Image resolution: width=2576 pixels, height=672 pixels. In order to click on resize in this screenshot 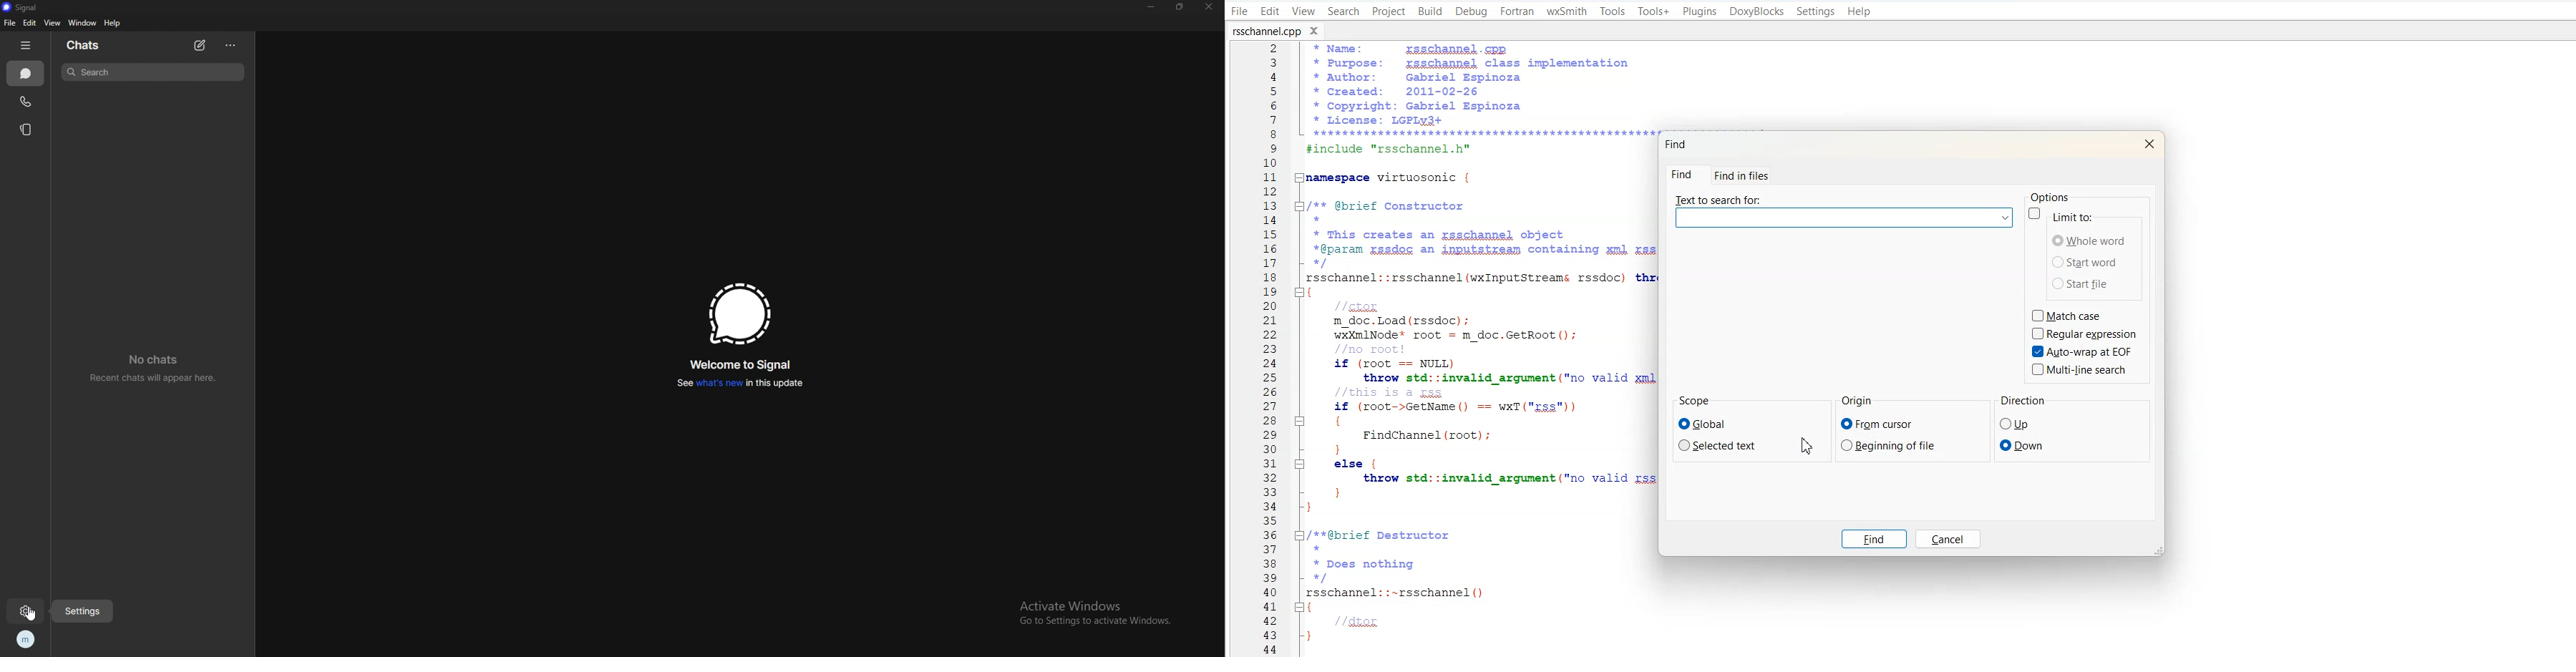, I will do `click(1180, 6)`.